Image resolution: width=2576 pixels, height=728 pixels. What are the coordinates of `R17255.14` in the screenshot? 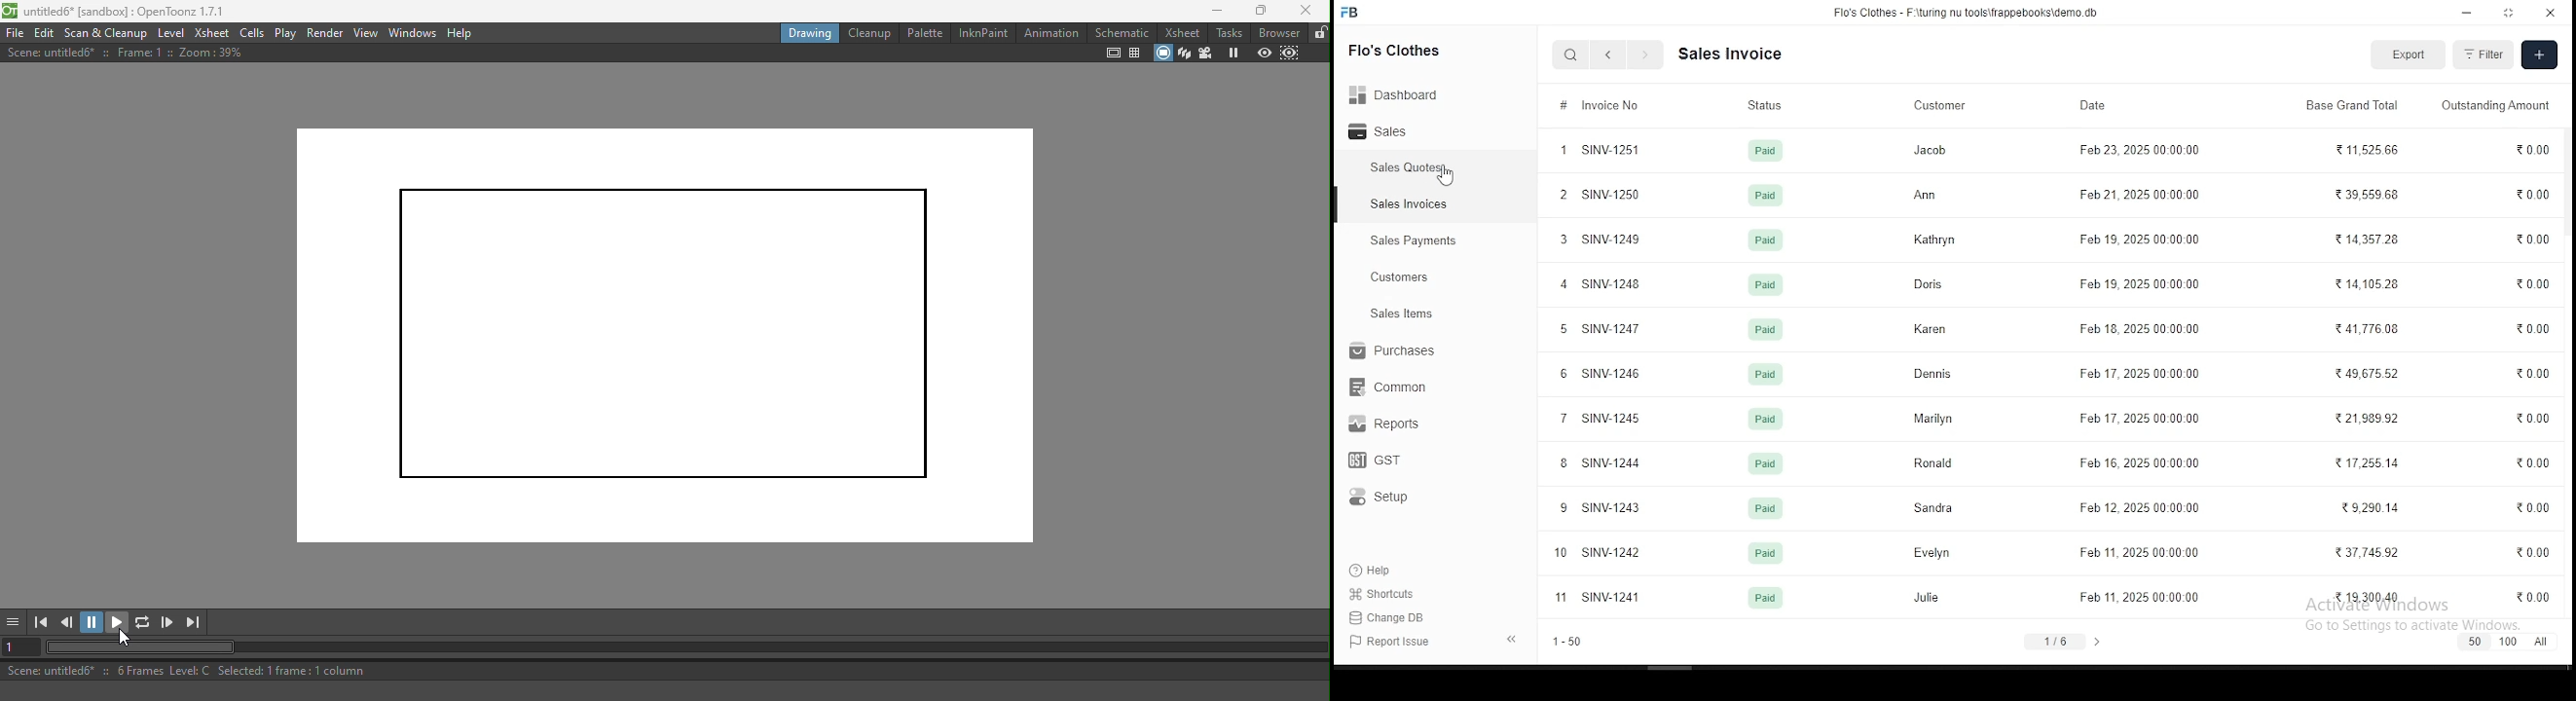 It's located at (2373, 464).